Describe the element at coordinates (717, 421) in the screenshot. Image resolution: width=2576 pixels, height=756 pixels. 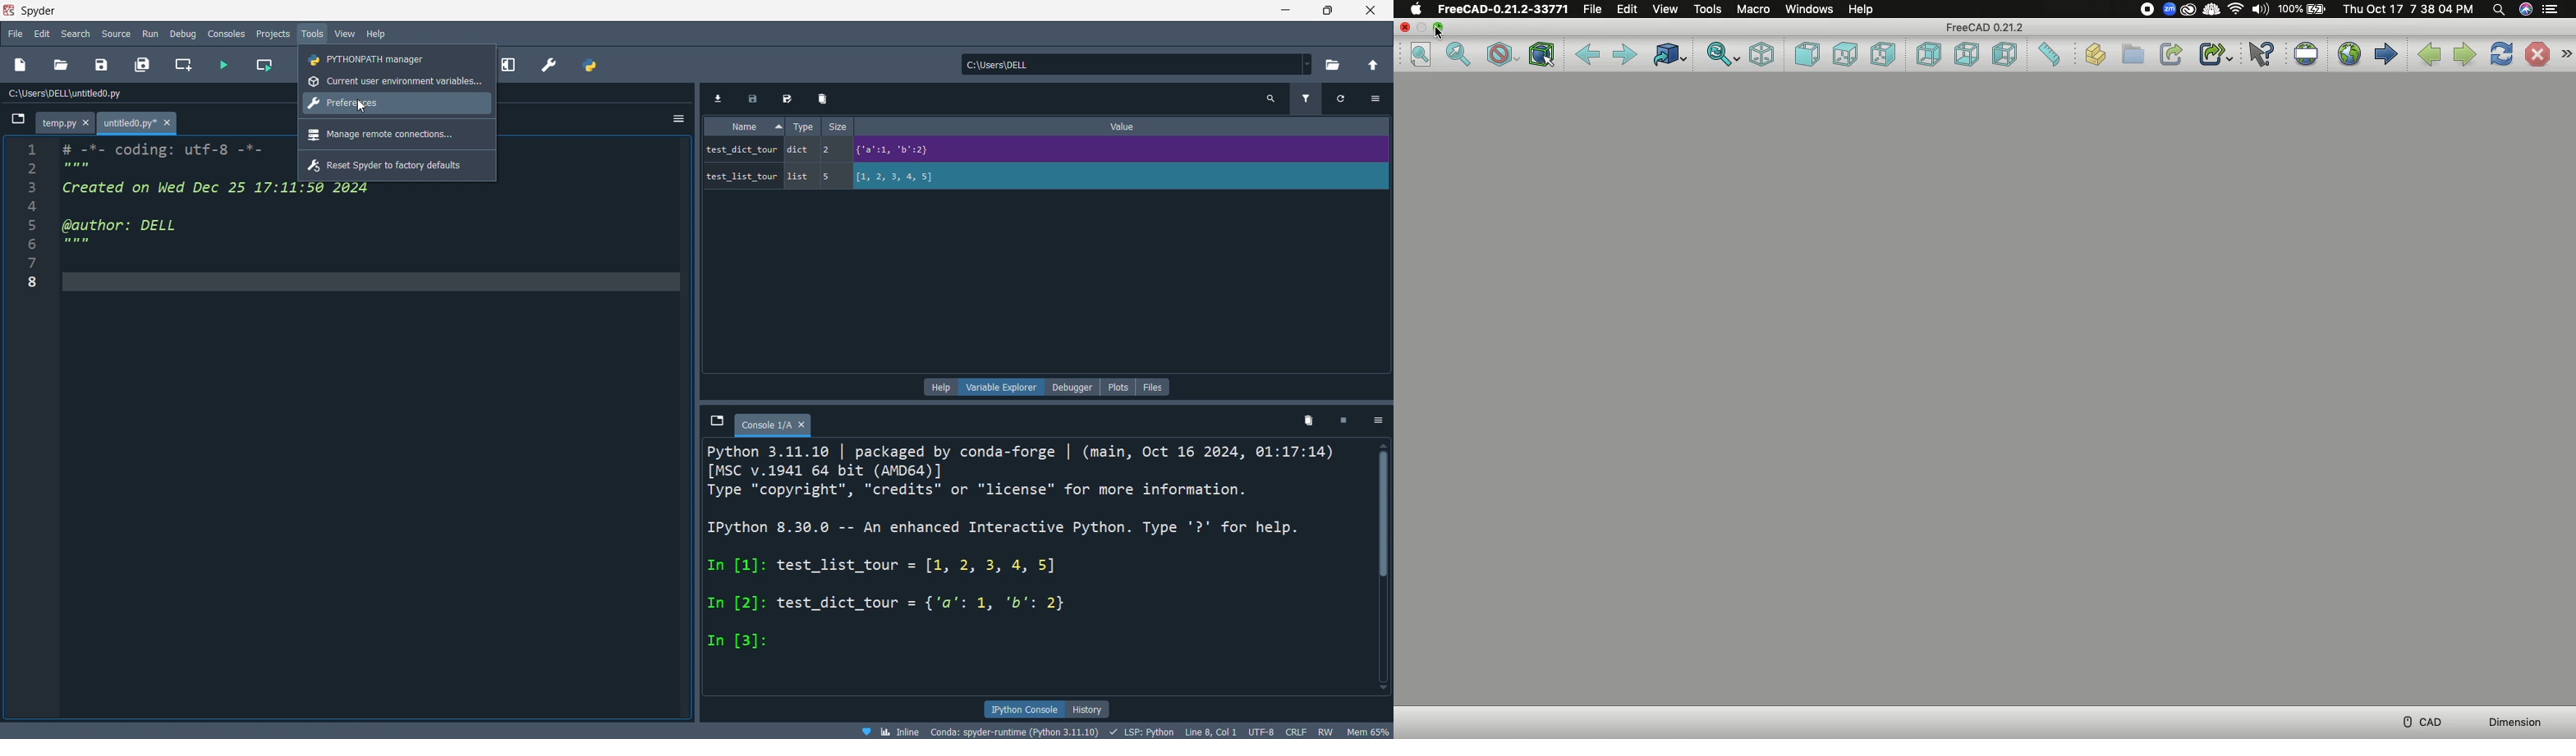
I see `browse tabs` at that location.